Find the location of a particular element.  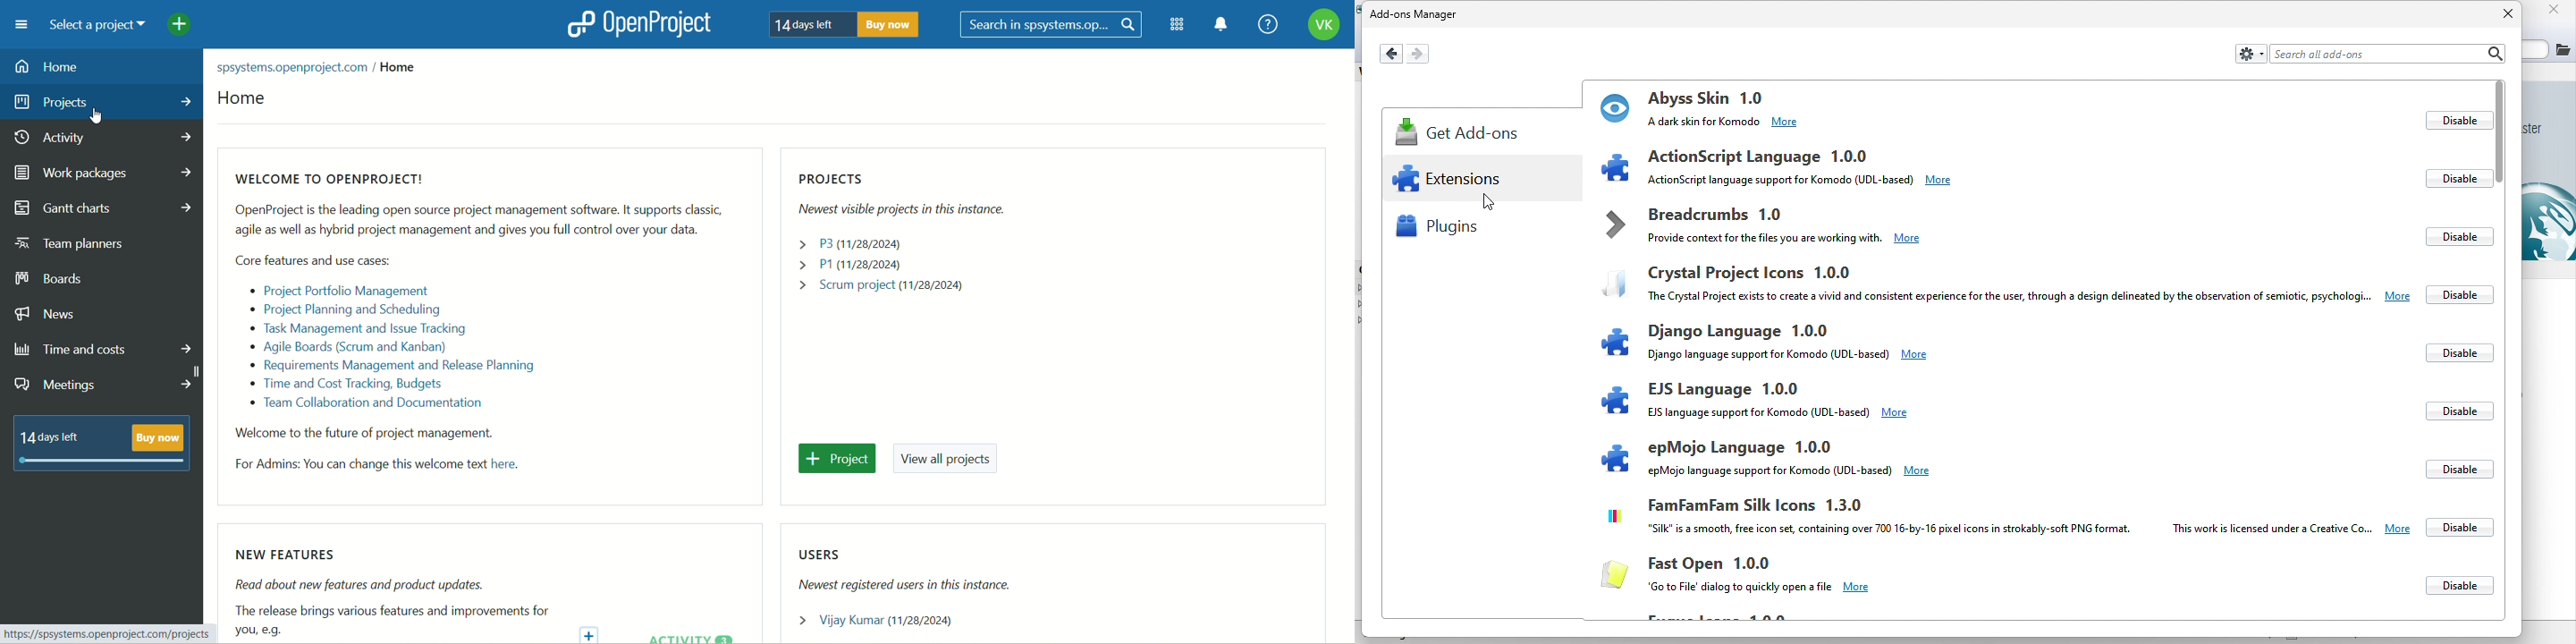

home is located at coordinates (100, 66).